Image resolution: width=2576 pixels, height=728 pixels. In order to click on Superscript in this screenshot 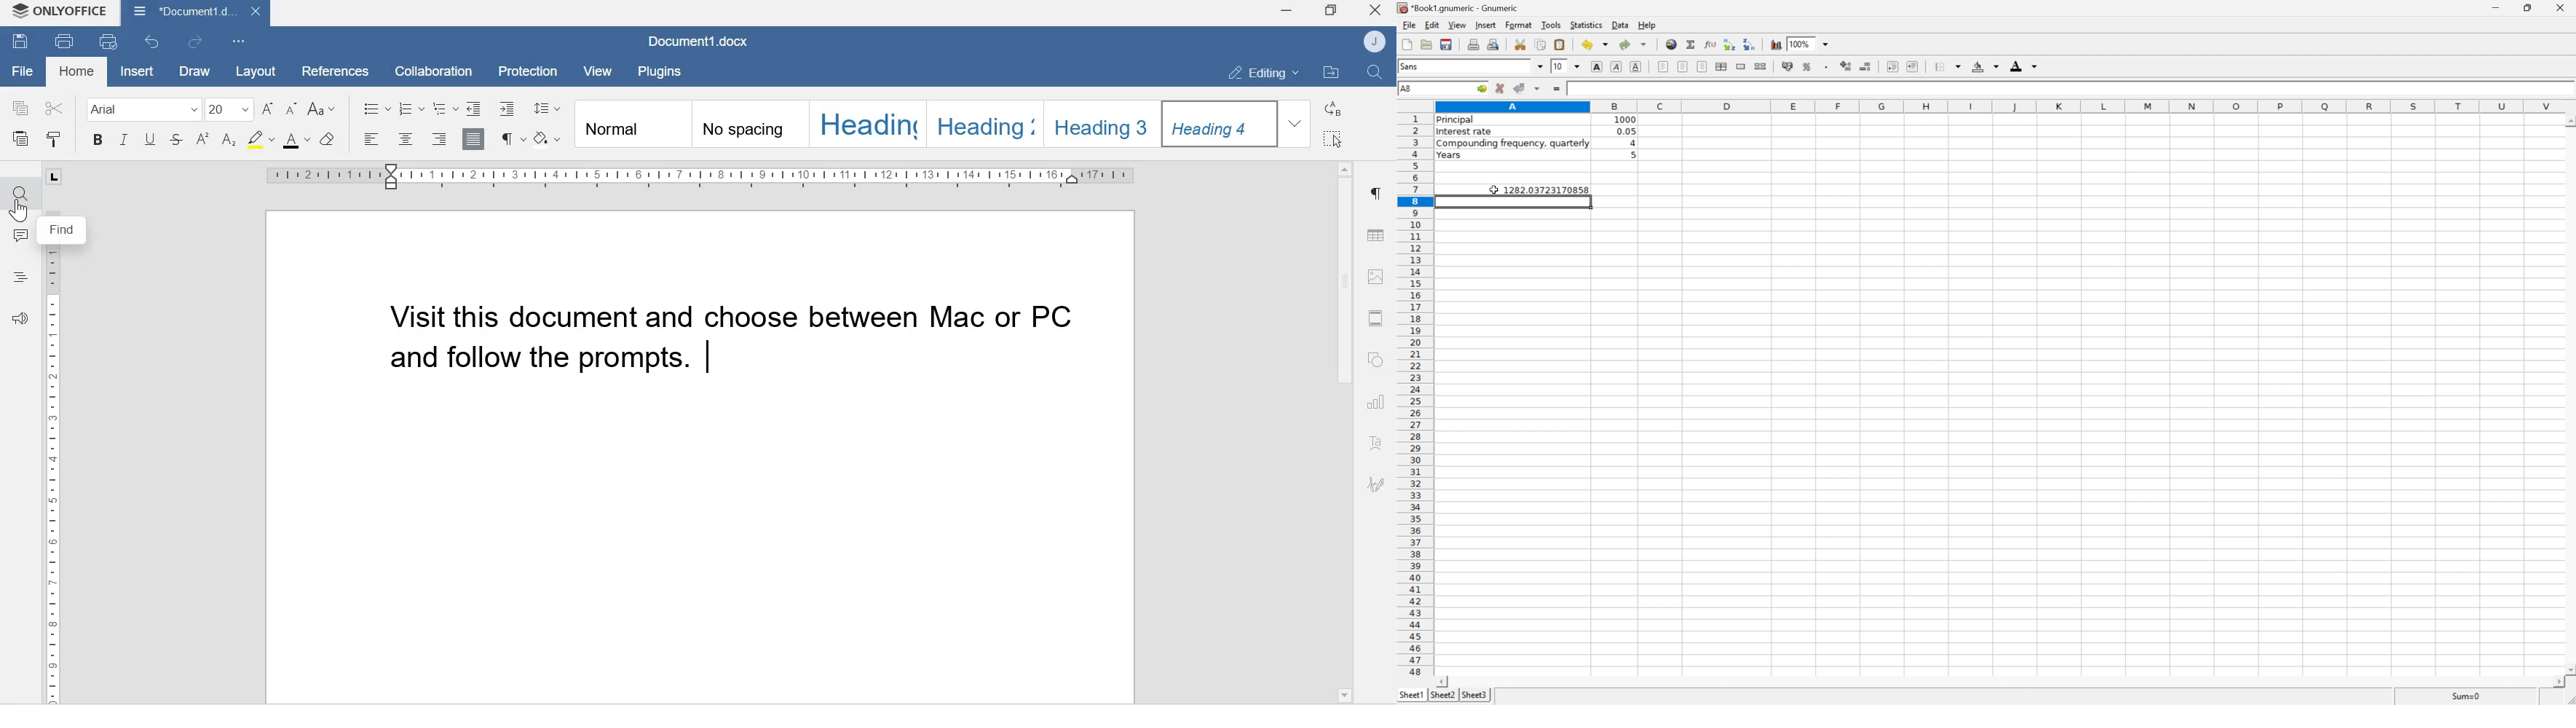, I will do `click(203, 140)`.